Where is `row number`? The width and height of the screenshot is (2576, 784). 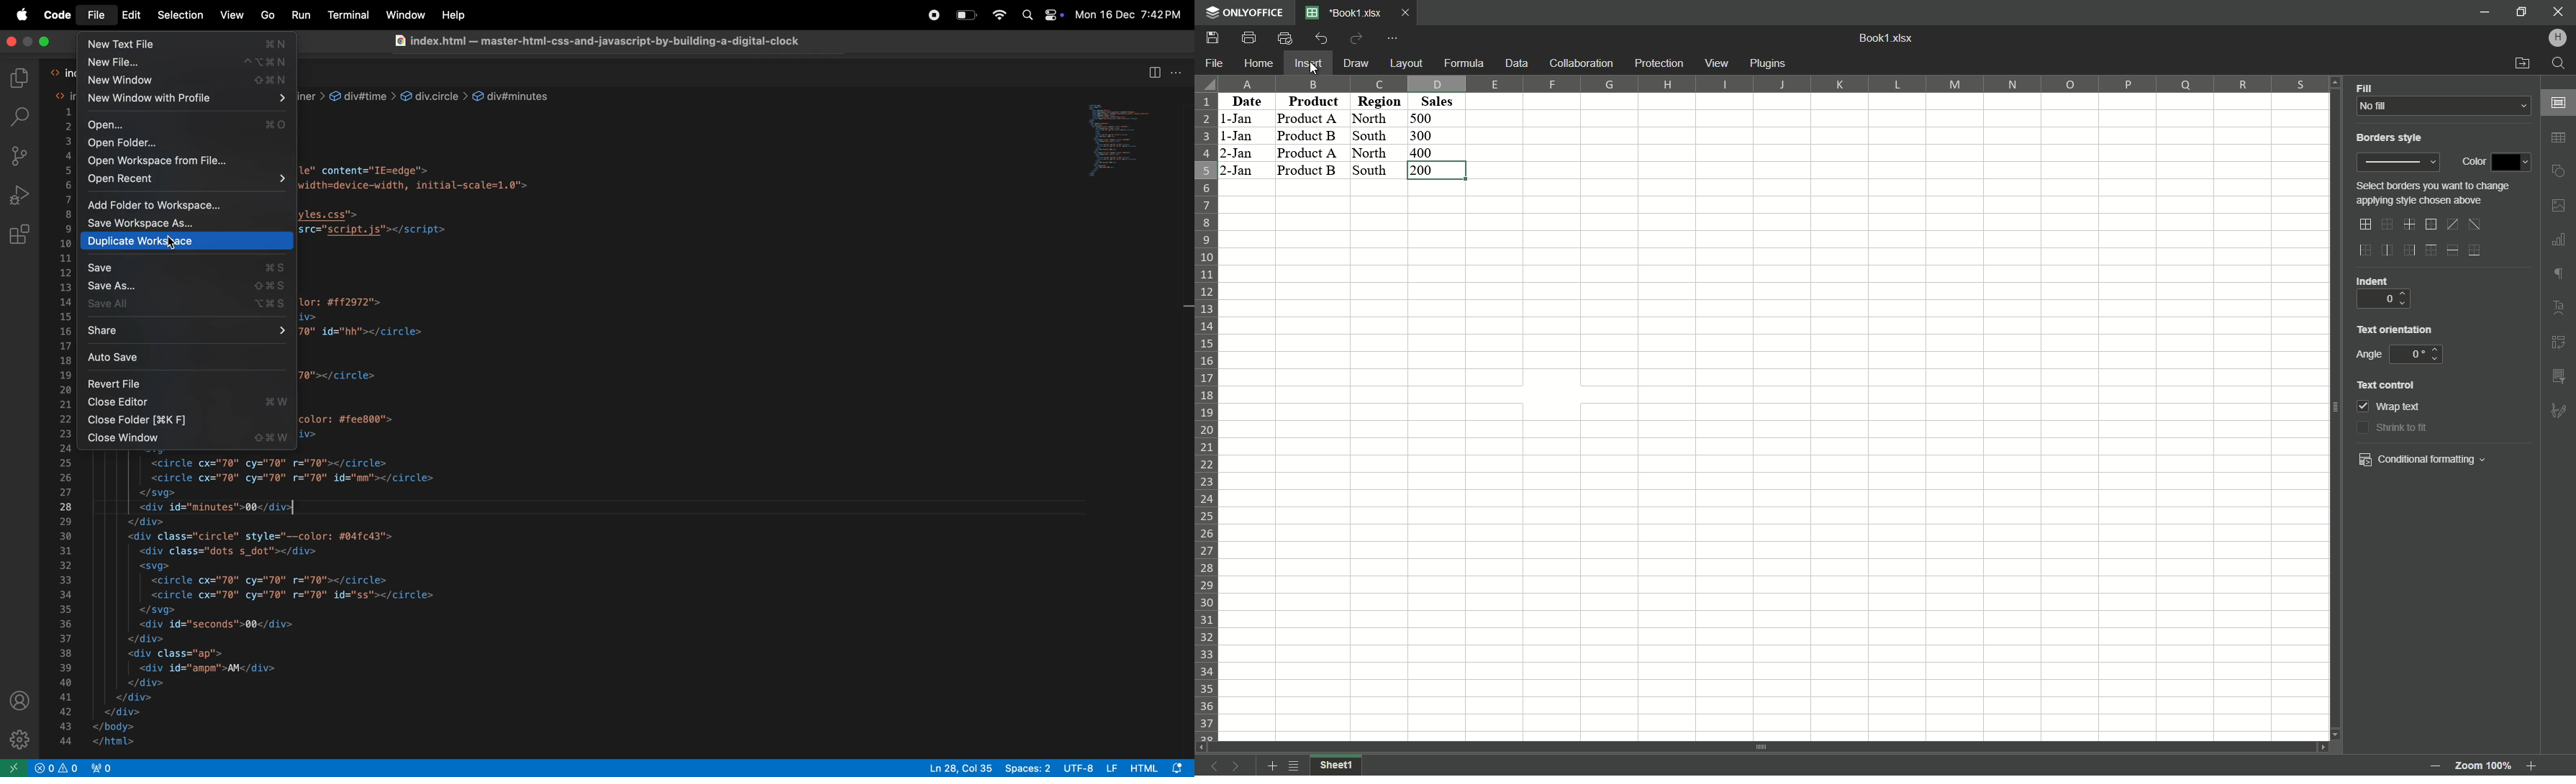
row number is located at coordinates (1208, 417).